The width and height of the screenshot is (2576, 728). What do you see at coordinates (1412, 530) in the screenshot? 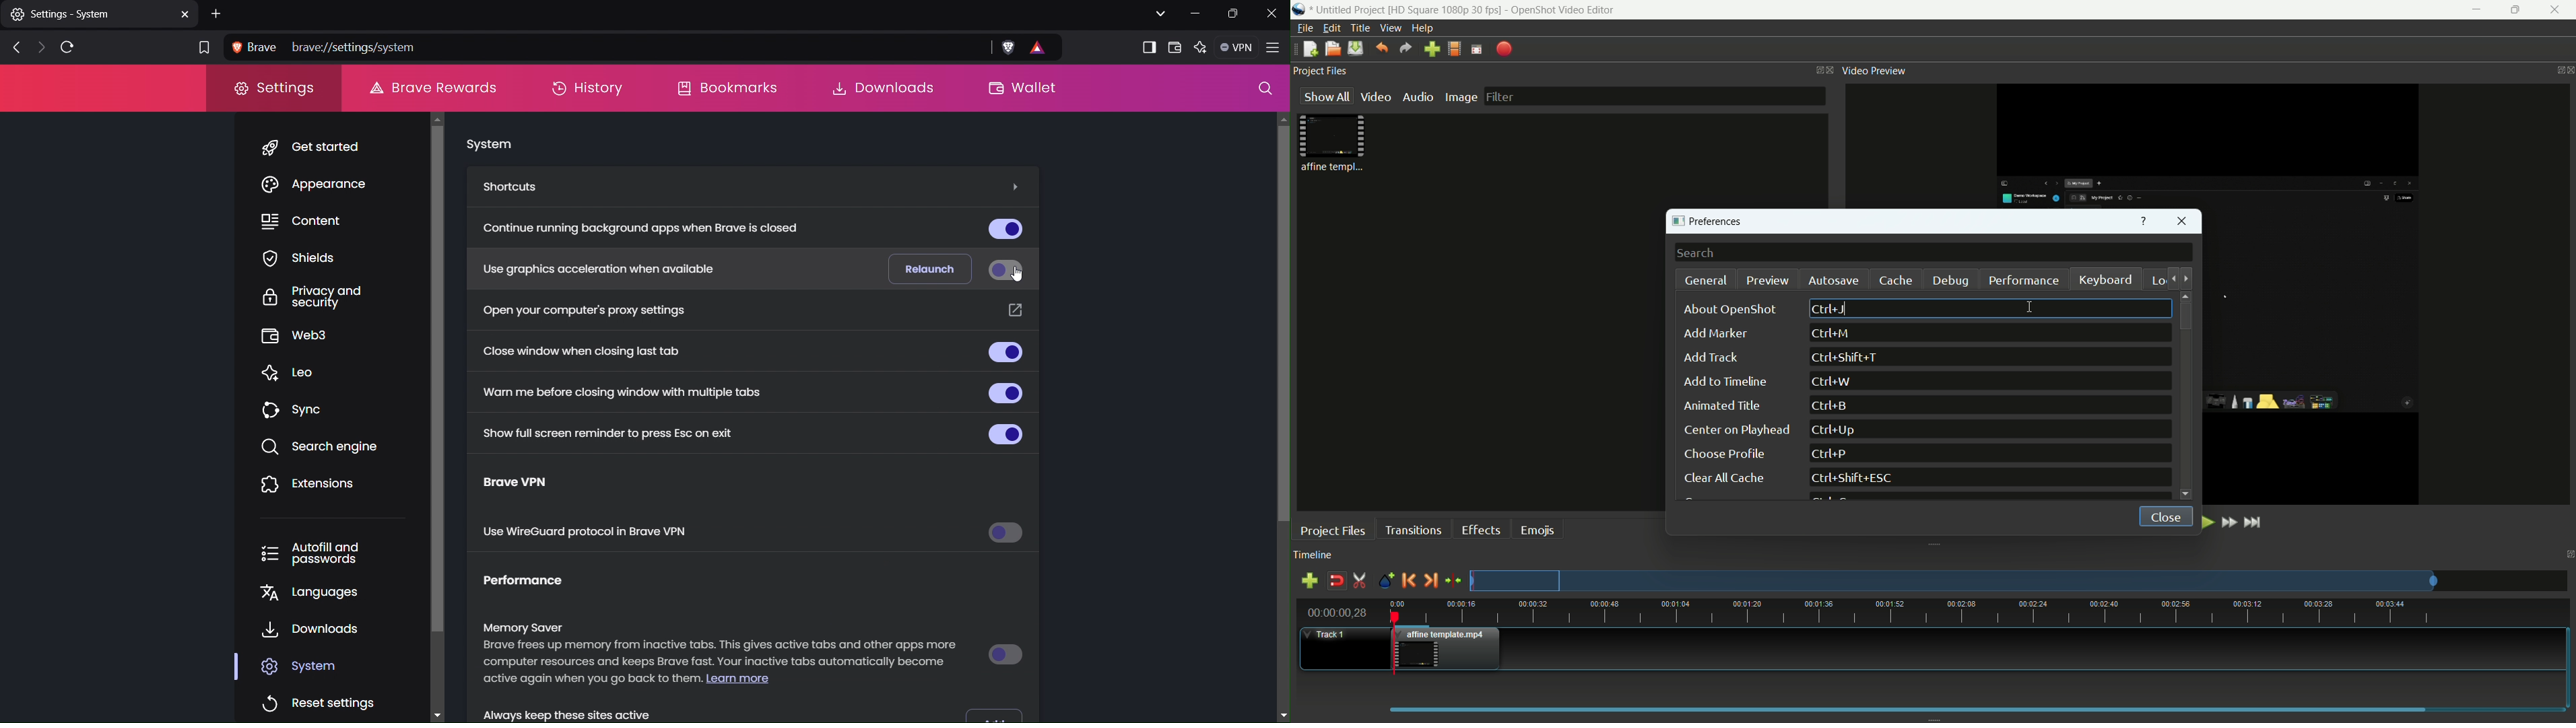
I see `transitions` at bounding box center [1412, 530].